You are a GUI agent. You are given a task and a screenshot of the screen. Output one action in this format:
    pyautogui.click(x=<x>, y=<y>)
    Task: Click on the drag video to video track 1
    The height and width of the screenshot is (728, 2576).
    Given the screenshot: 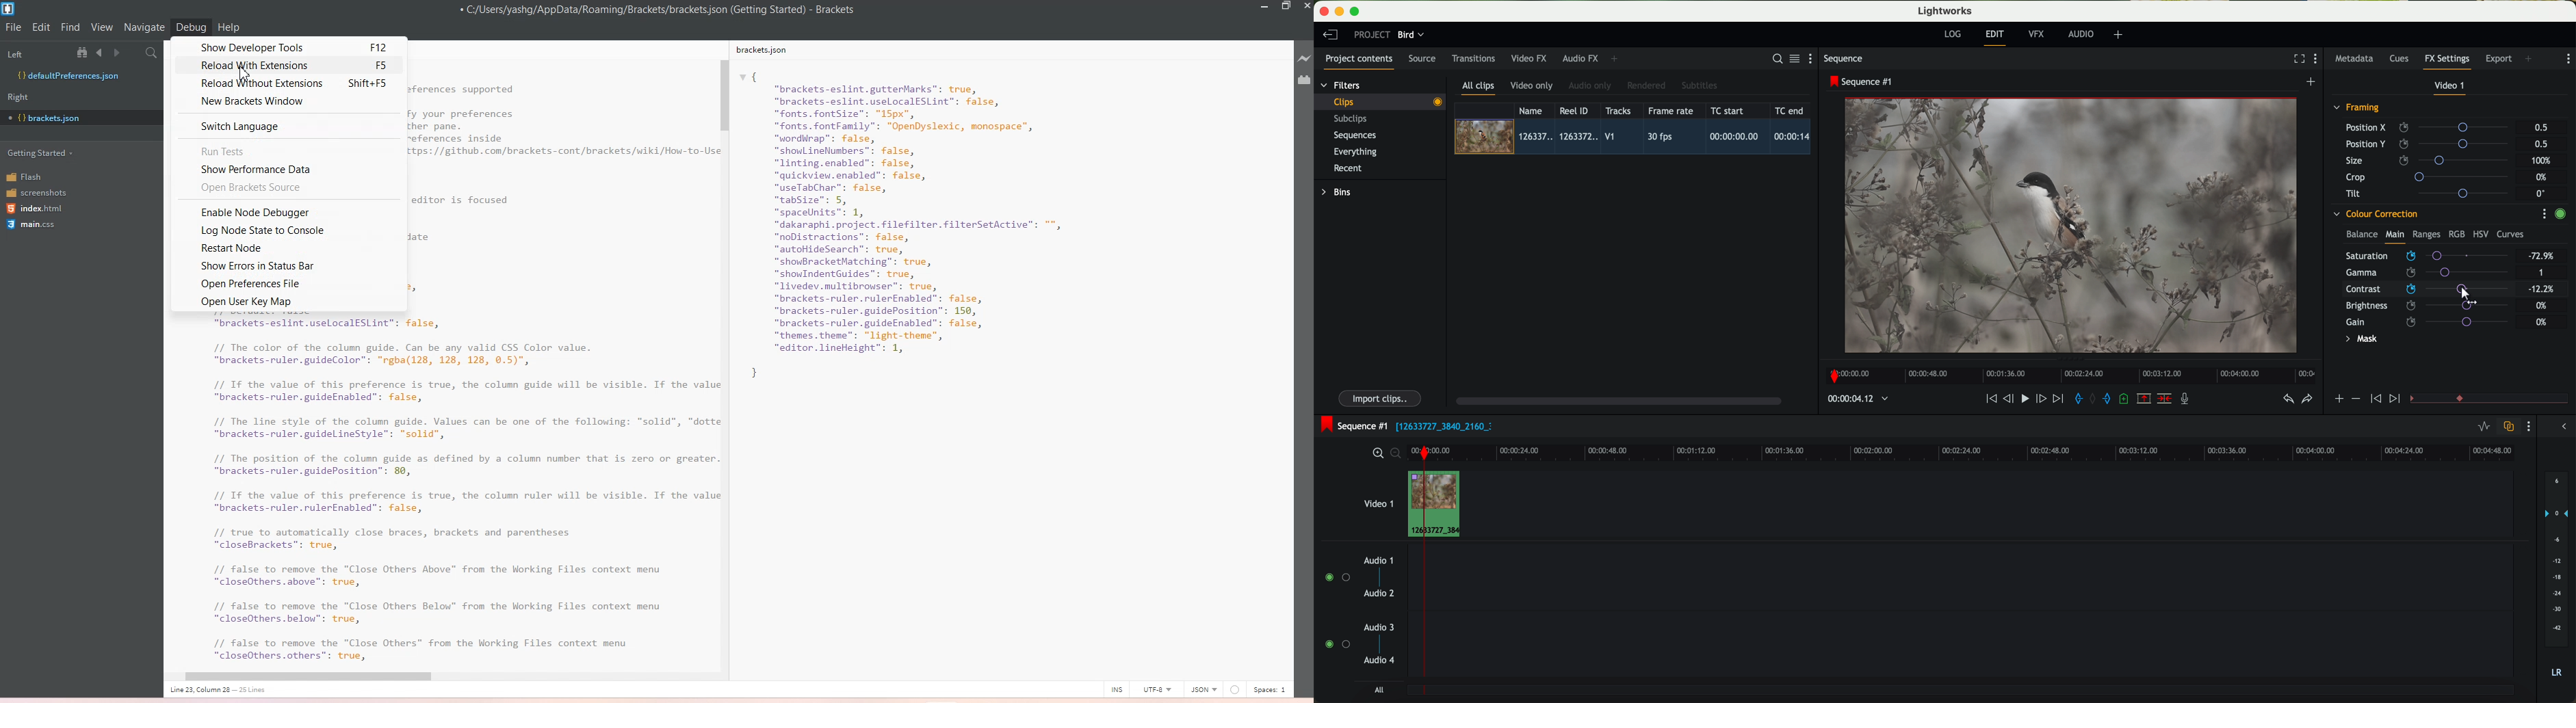 What is the action you would take?
    pyautogui.click(x=1438, y=505)
    